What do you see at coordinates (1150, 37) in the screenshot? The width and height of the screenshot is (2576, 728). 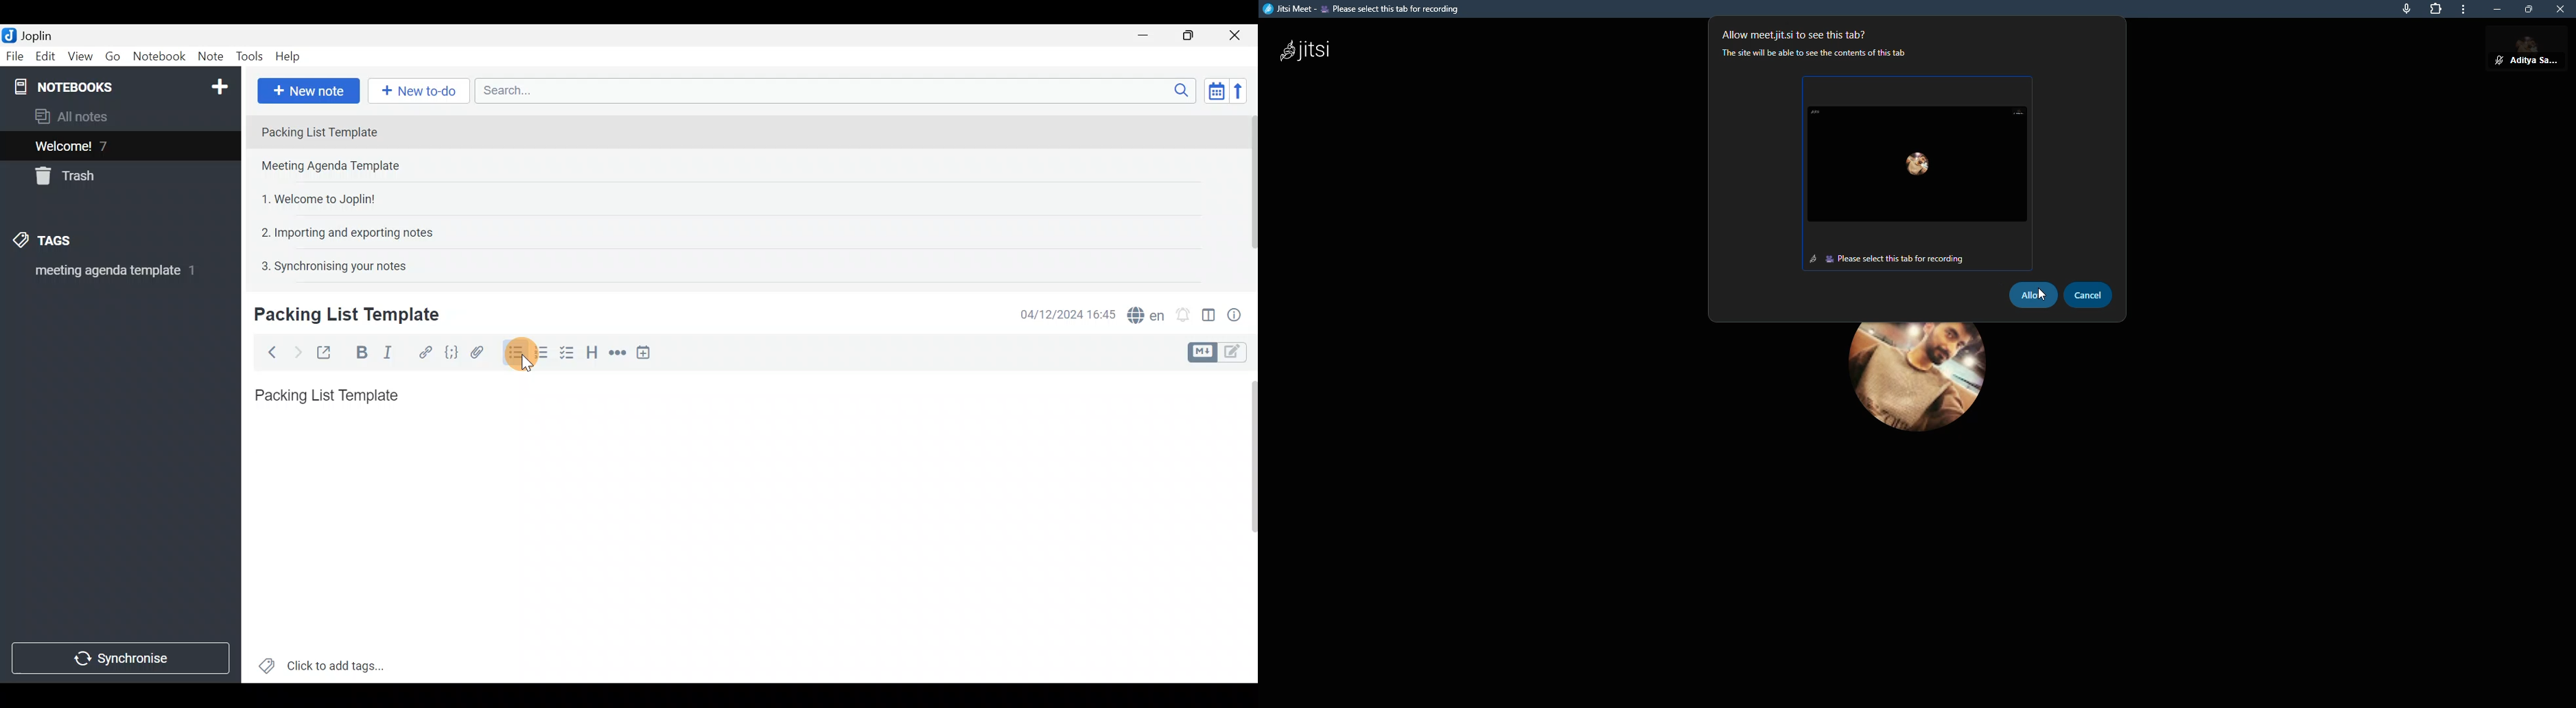 I see `Minimise` at bounding box center [1150, 37].